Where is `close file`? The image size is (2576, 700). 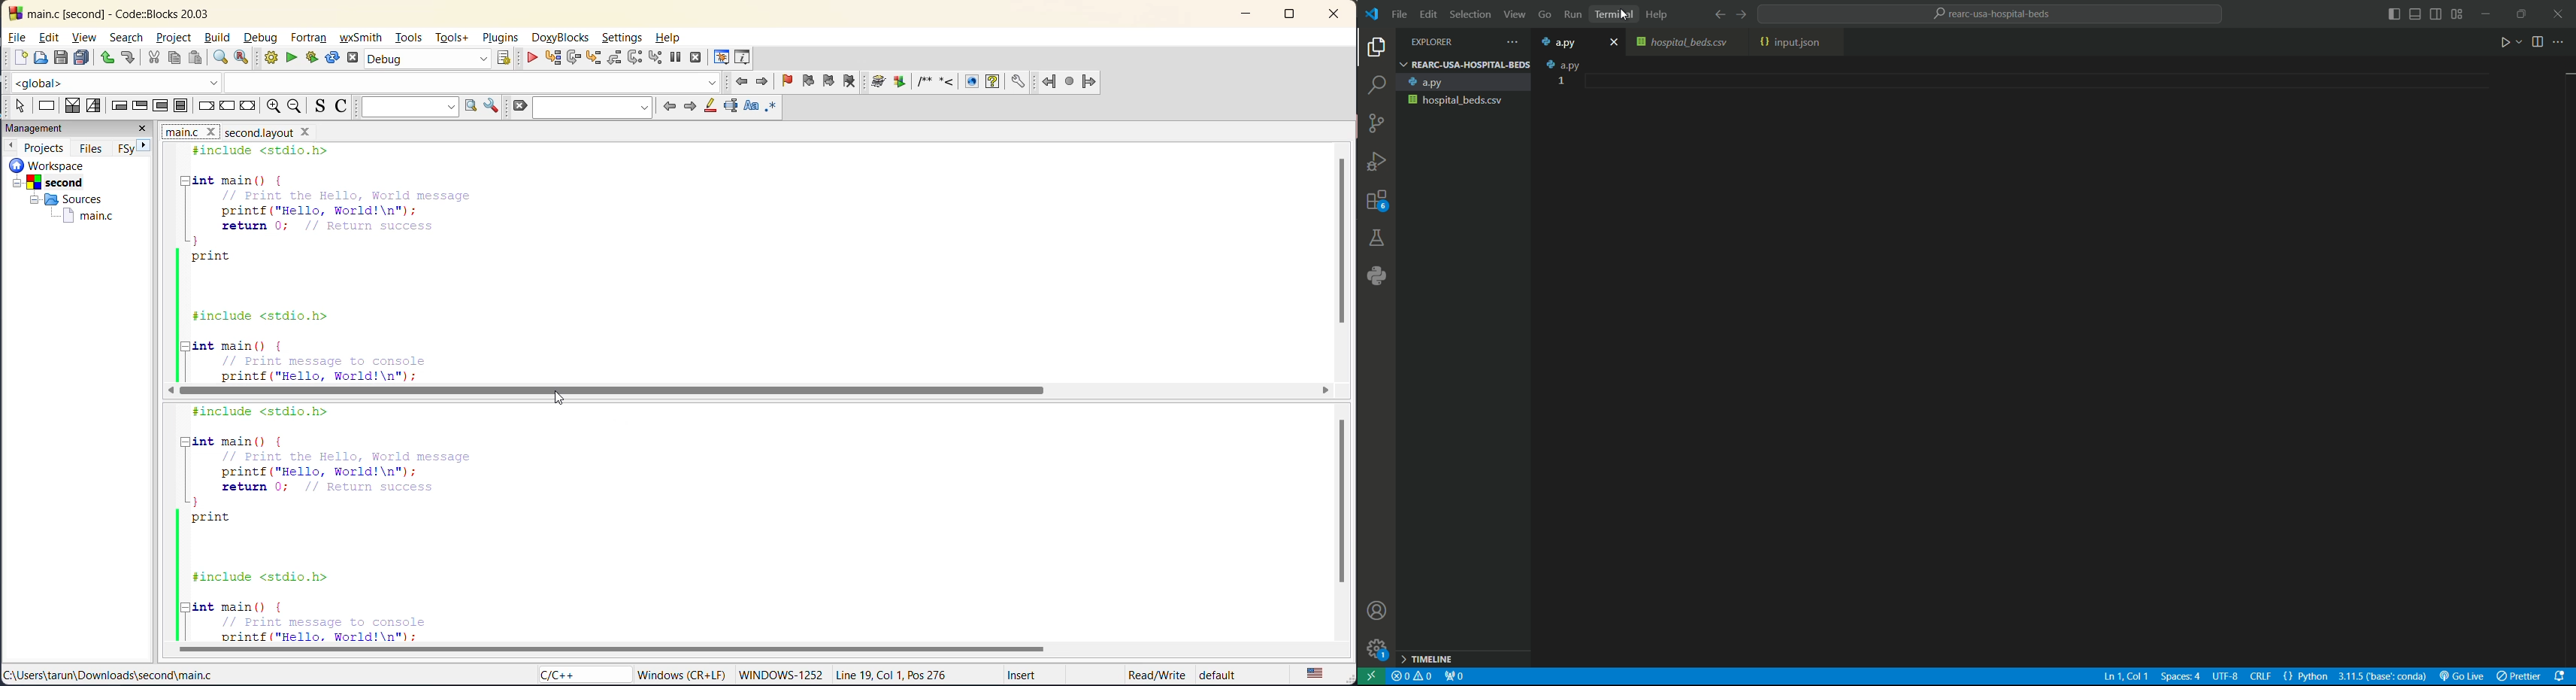
close file is located at coordinates (1614, 42).